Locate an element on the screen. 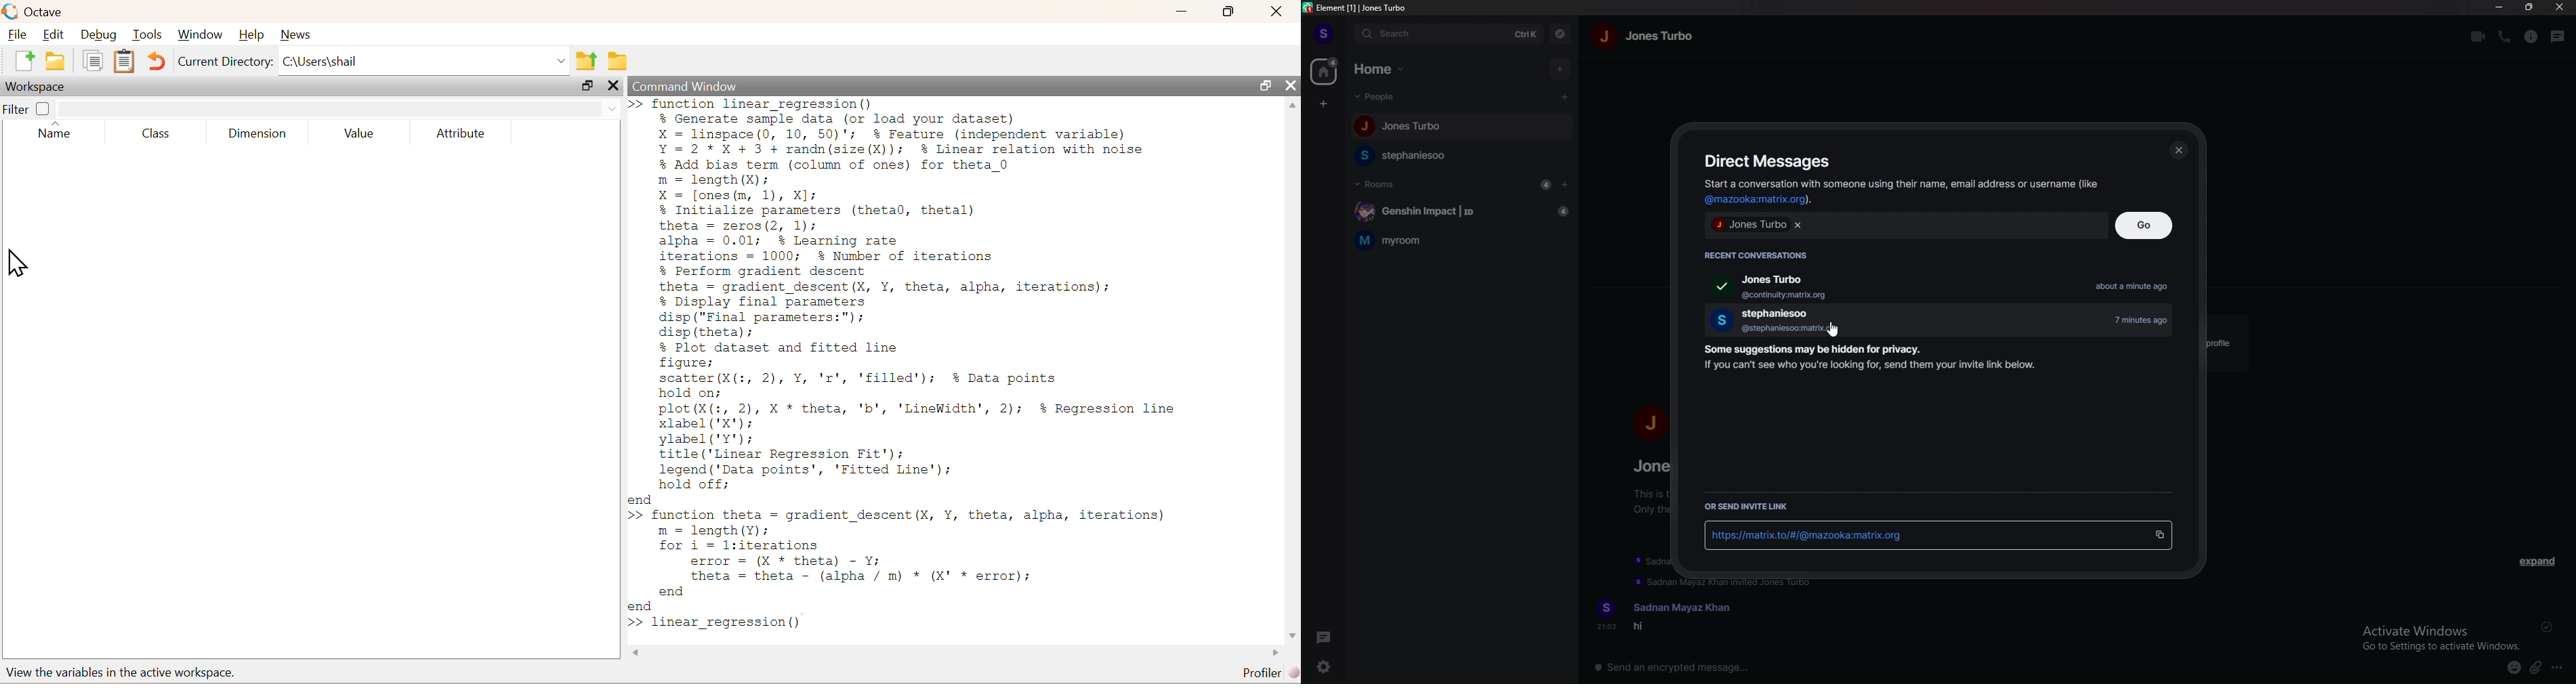 The width and height of the screenshot is (2576, 700). emoji is located at coordinates (2514, 668).